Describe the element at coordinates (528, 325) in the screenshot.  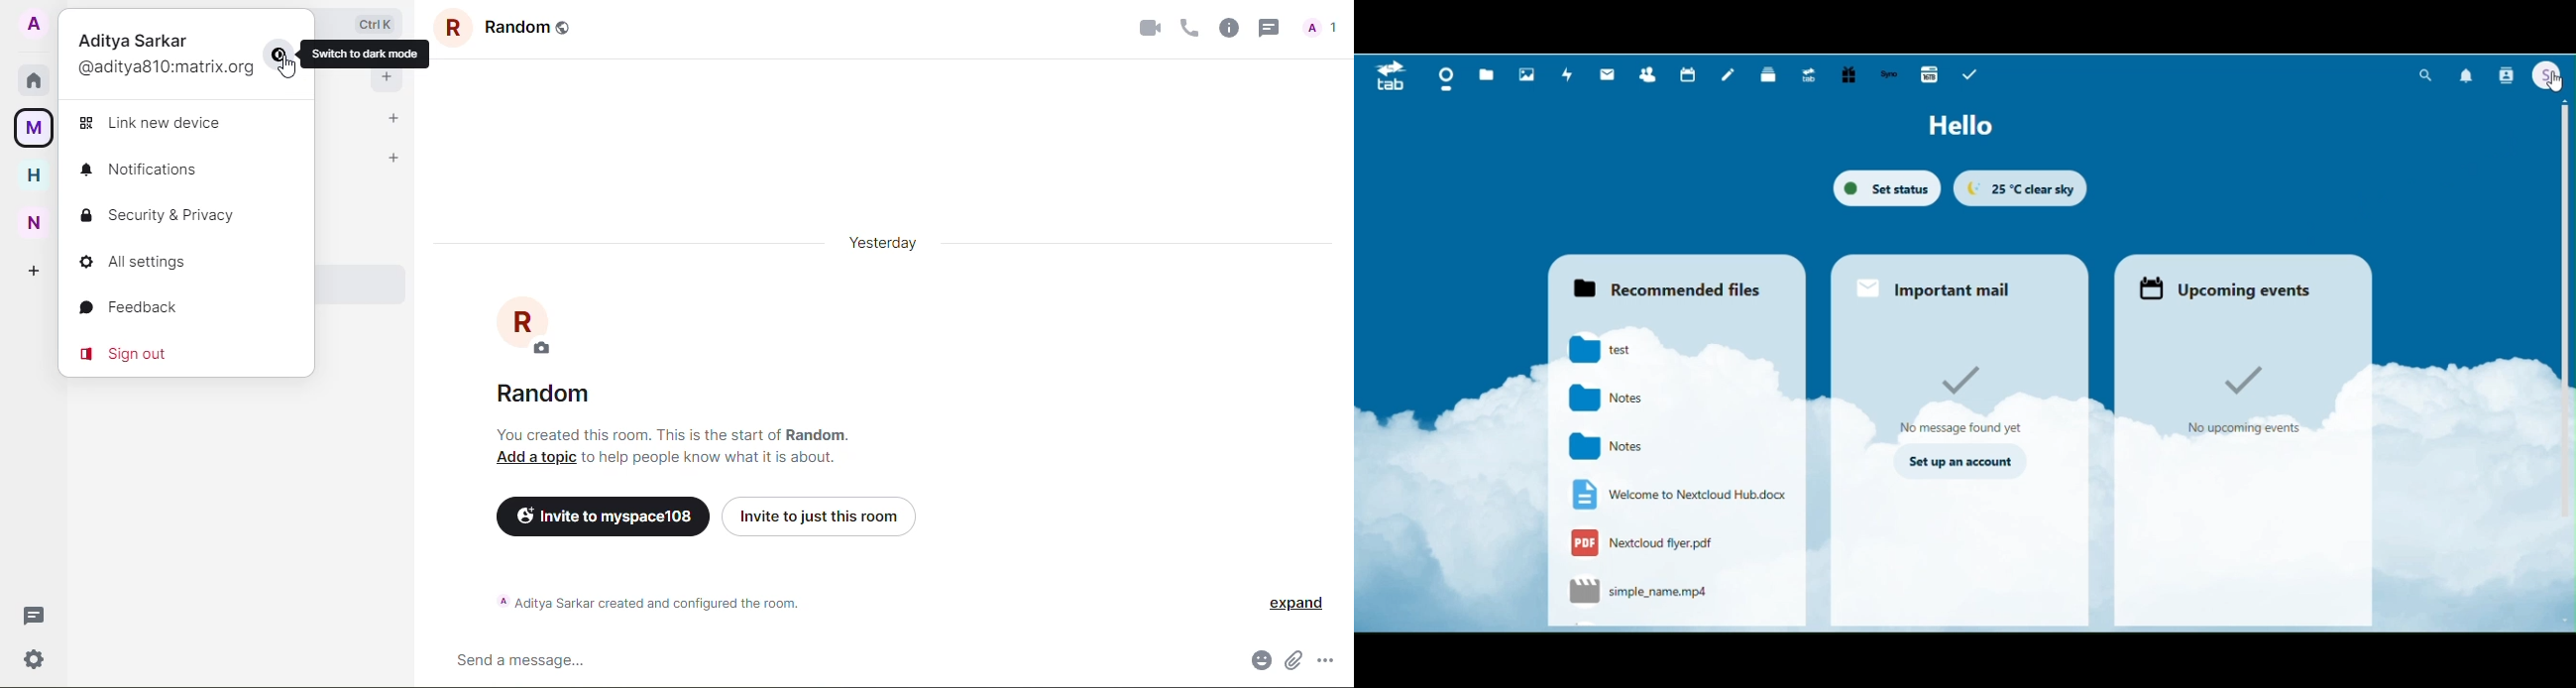
I see `profile` at that location.